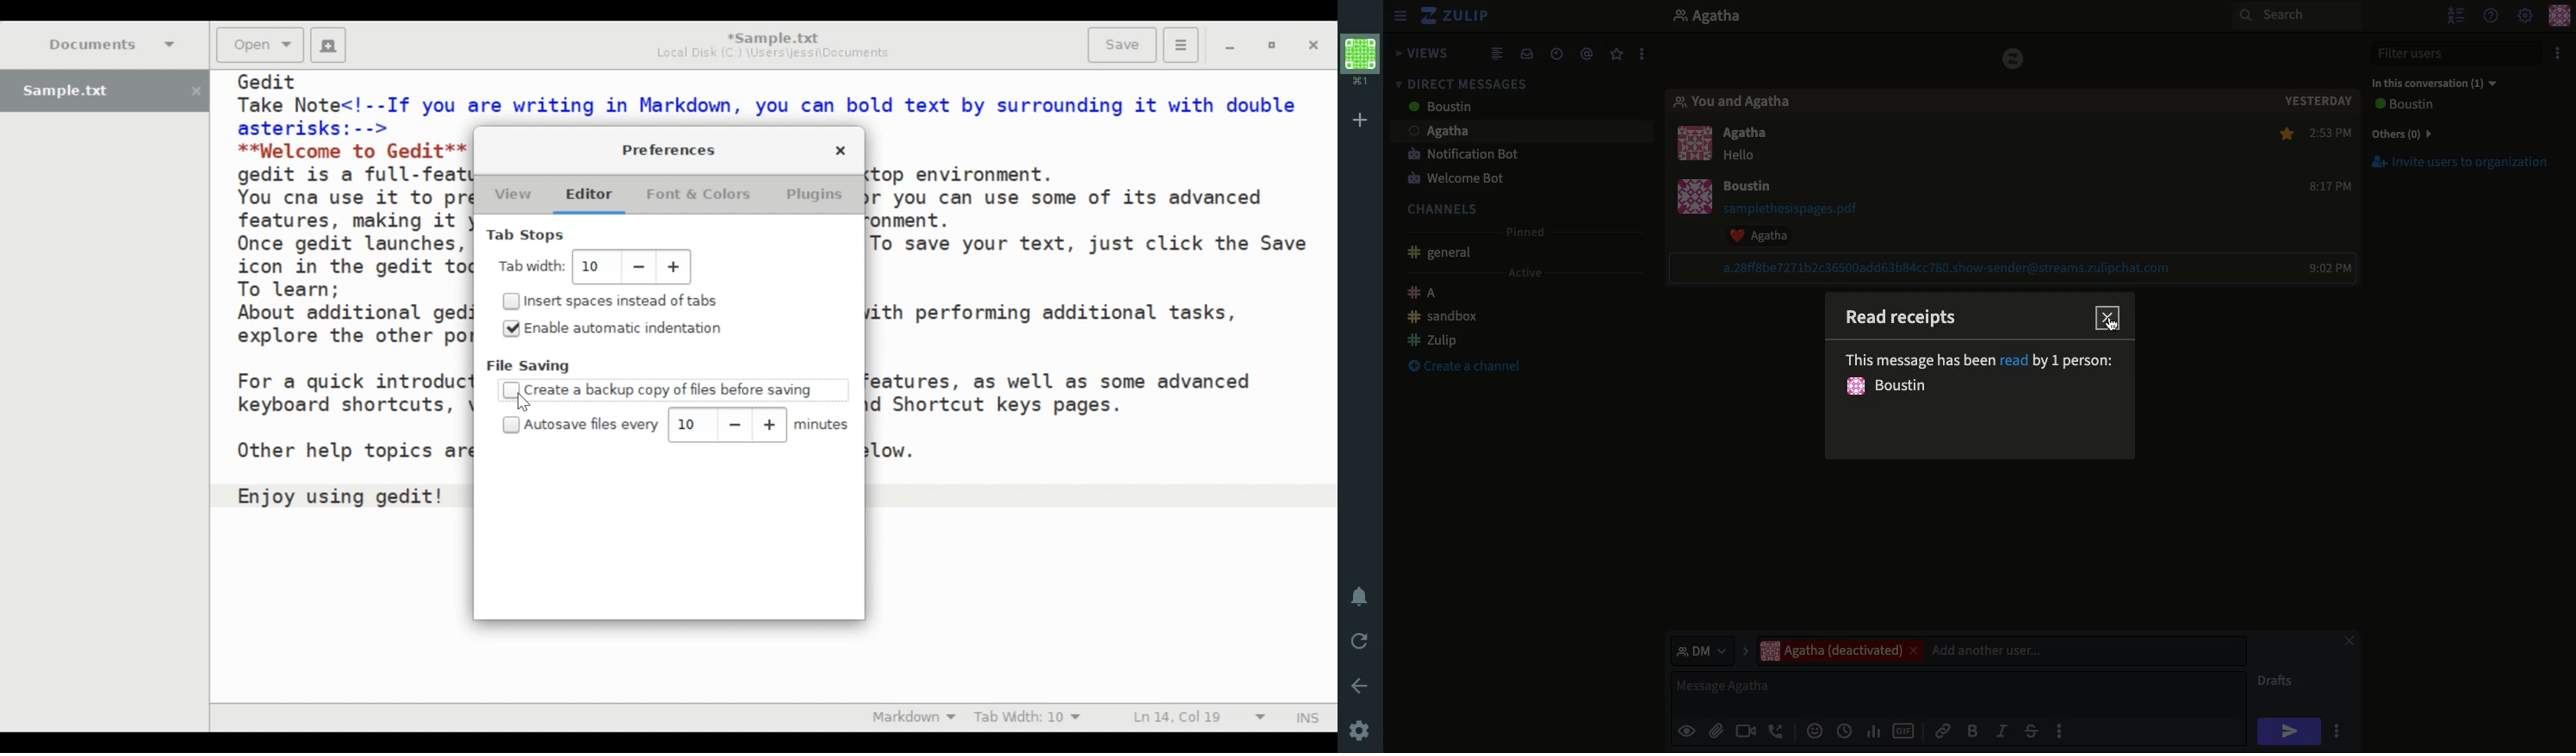 The width and height of the screenshot is (2576, 756). Describe the element at coordinates (1813, 732) in the screenshot. I see `Reaction` at that location.